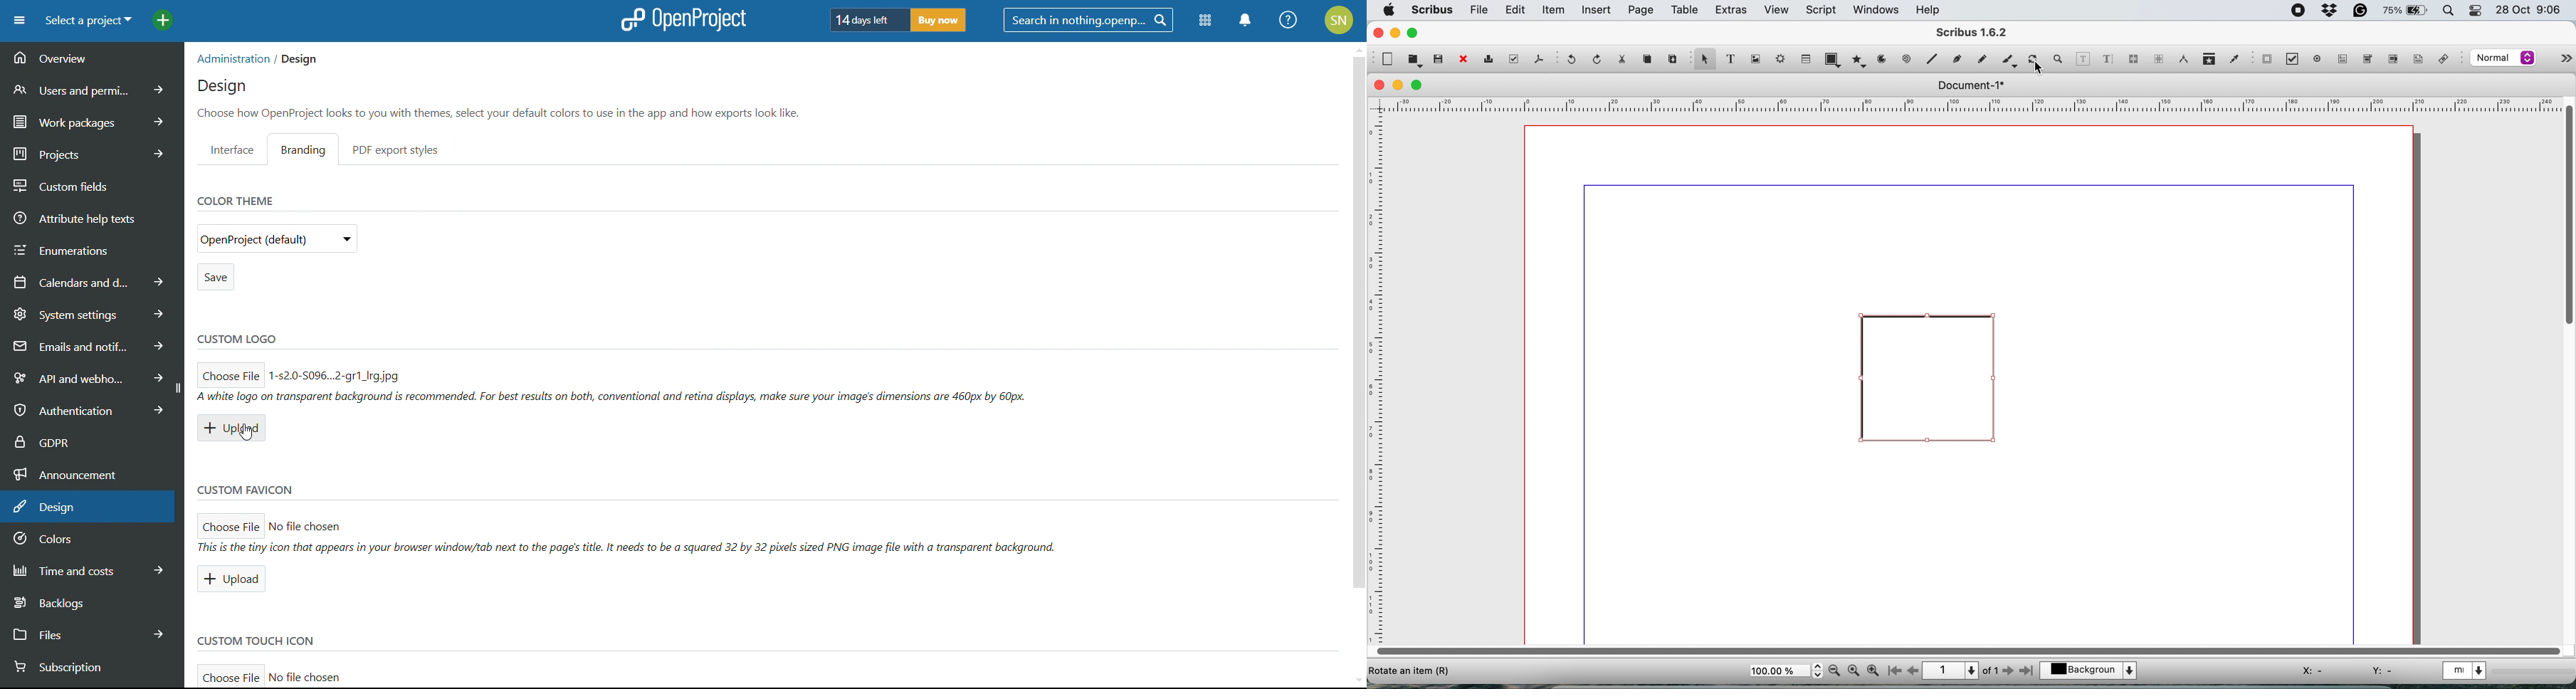  I want to click on new, so click(1388, 59).